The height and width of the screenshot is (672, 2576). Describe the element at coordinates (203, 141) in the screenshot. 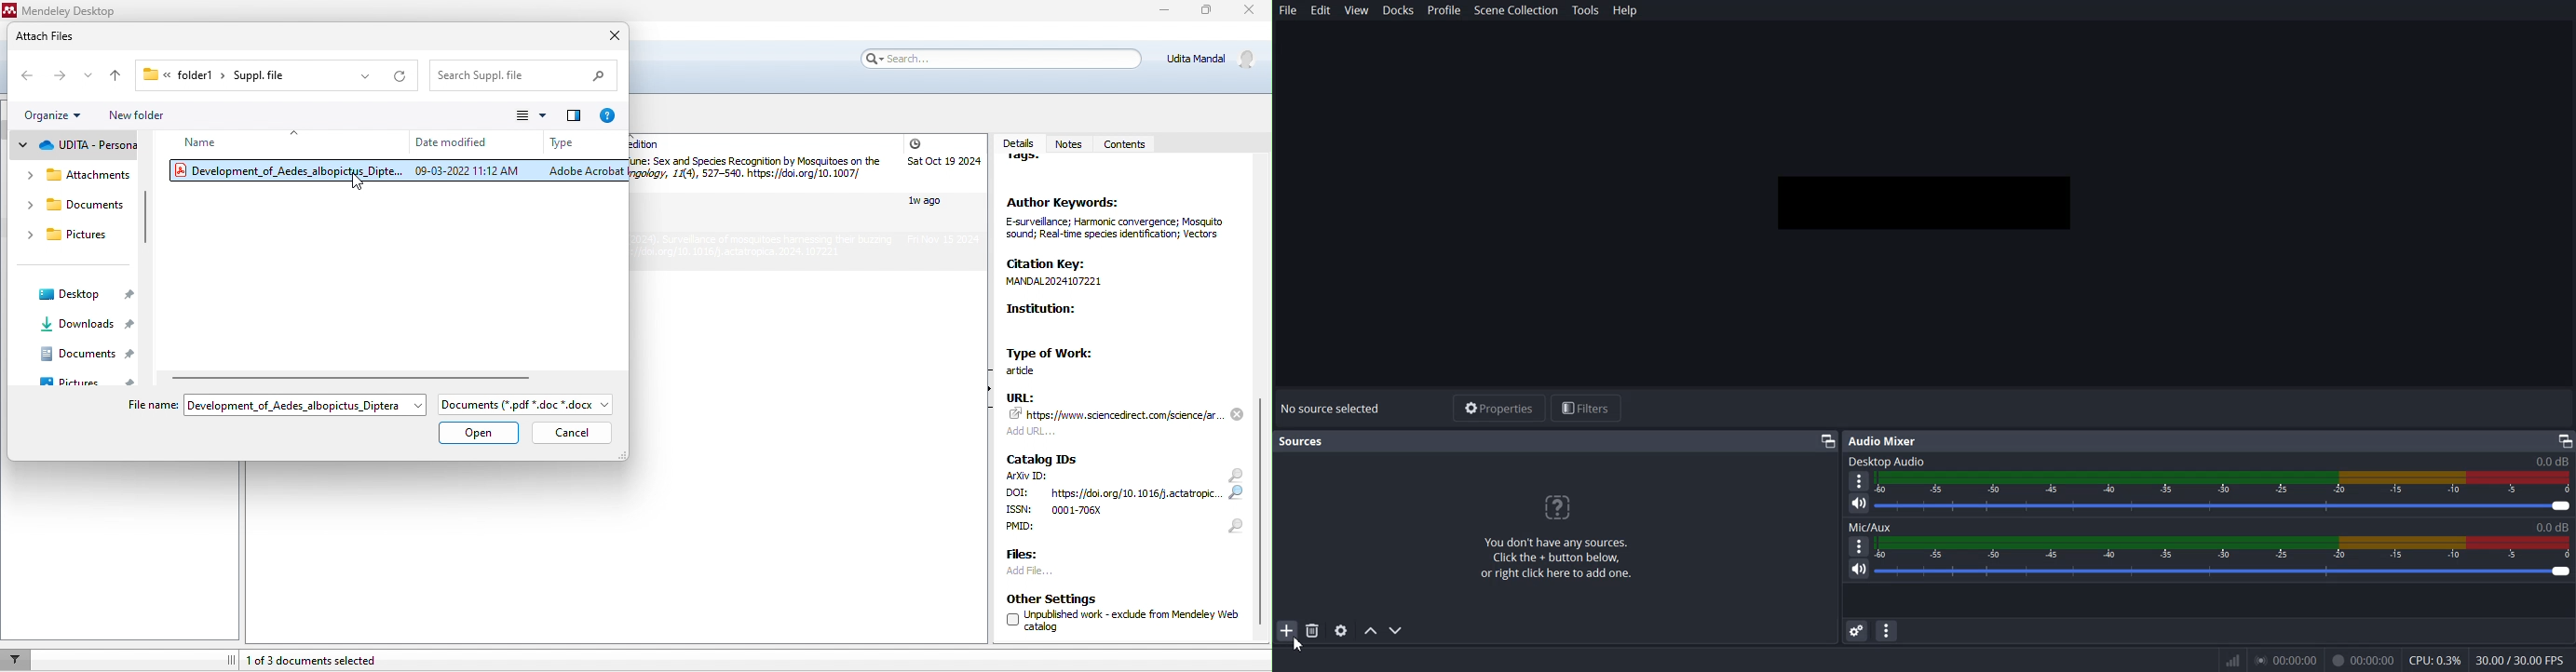

I see `name` at that location.